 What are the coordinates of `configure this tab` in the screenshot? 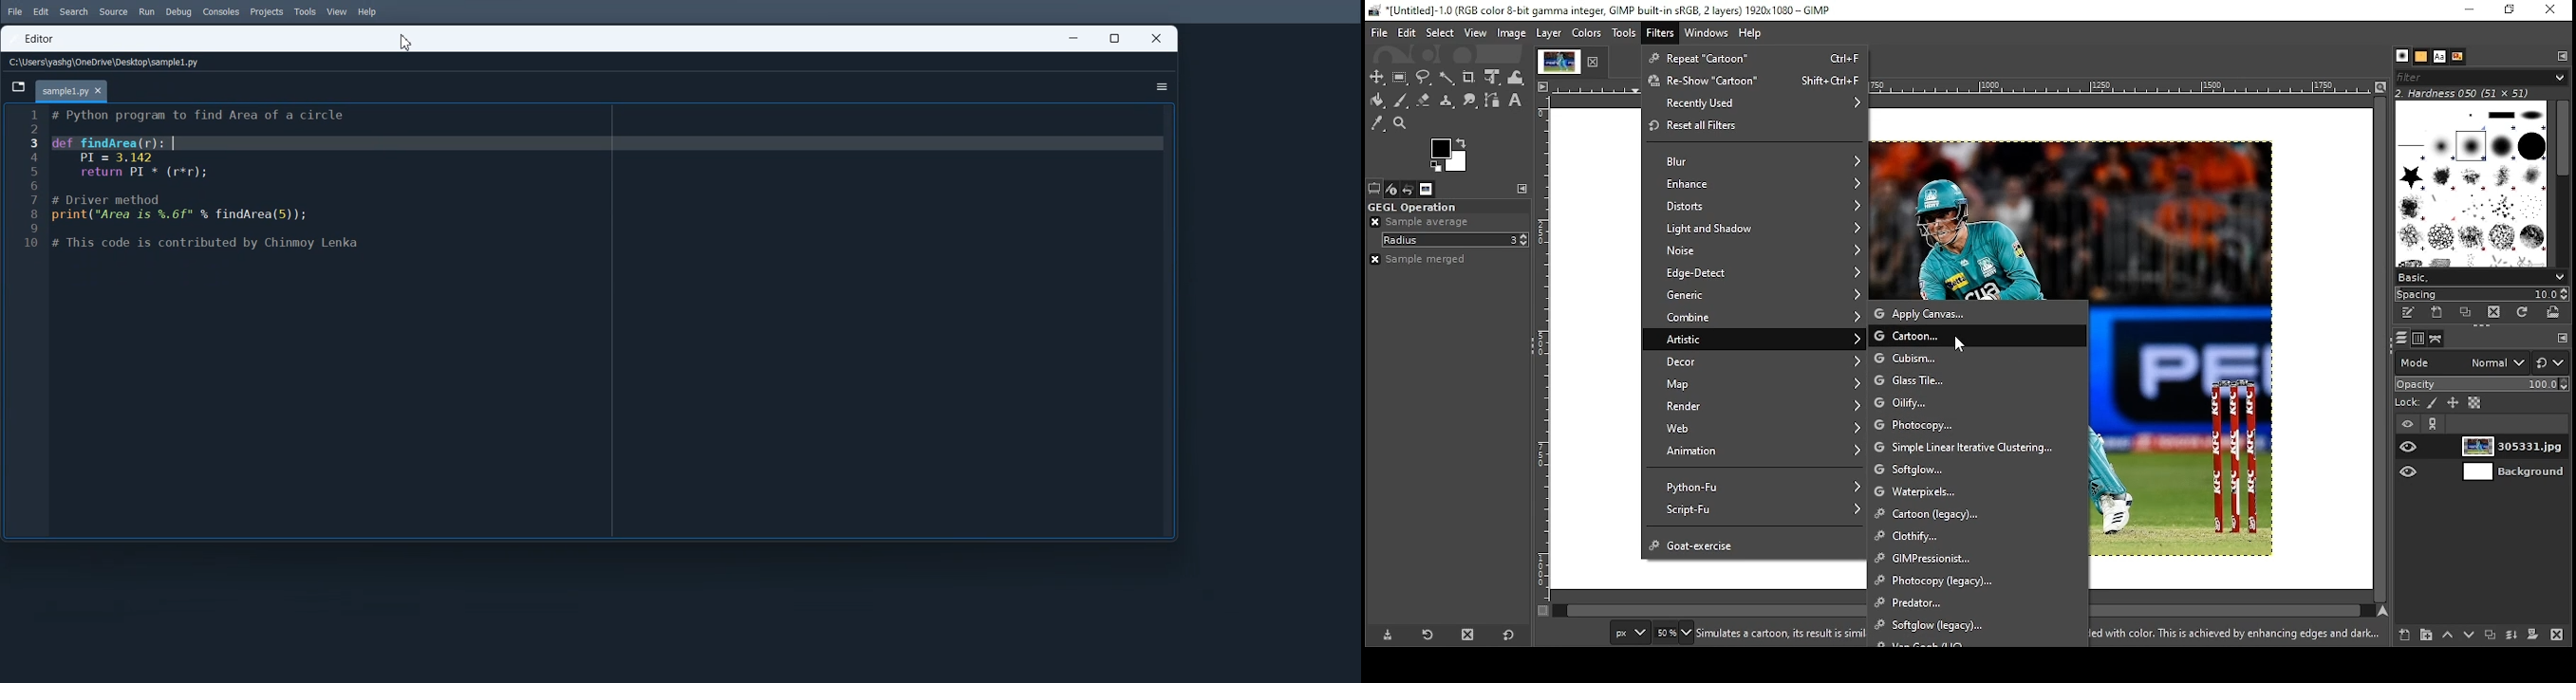 It's located at (2561, 340).